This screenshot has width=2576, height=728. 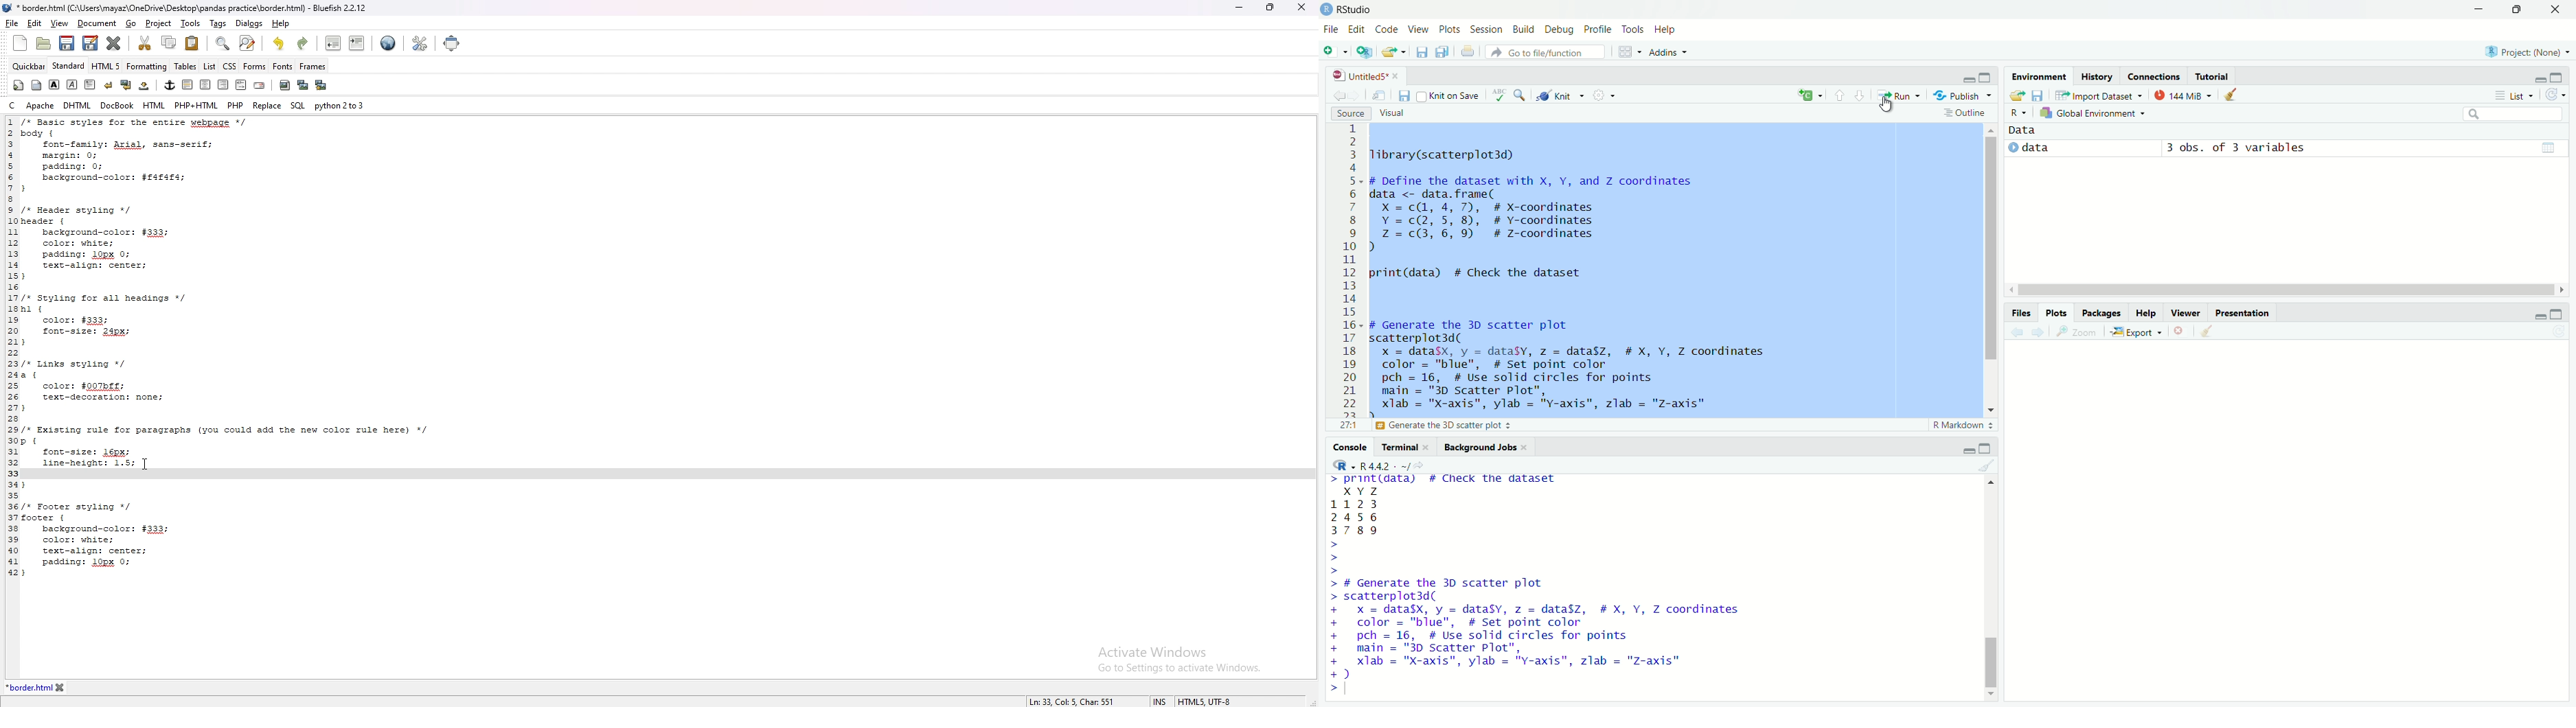 What do you see at coordinates (106, 66) in the screenshot?
I see `html 5` at bounding box center [106, 66].